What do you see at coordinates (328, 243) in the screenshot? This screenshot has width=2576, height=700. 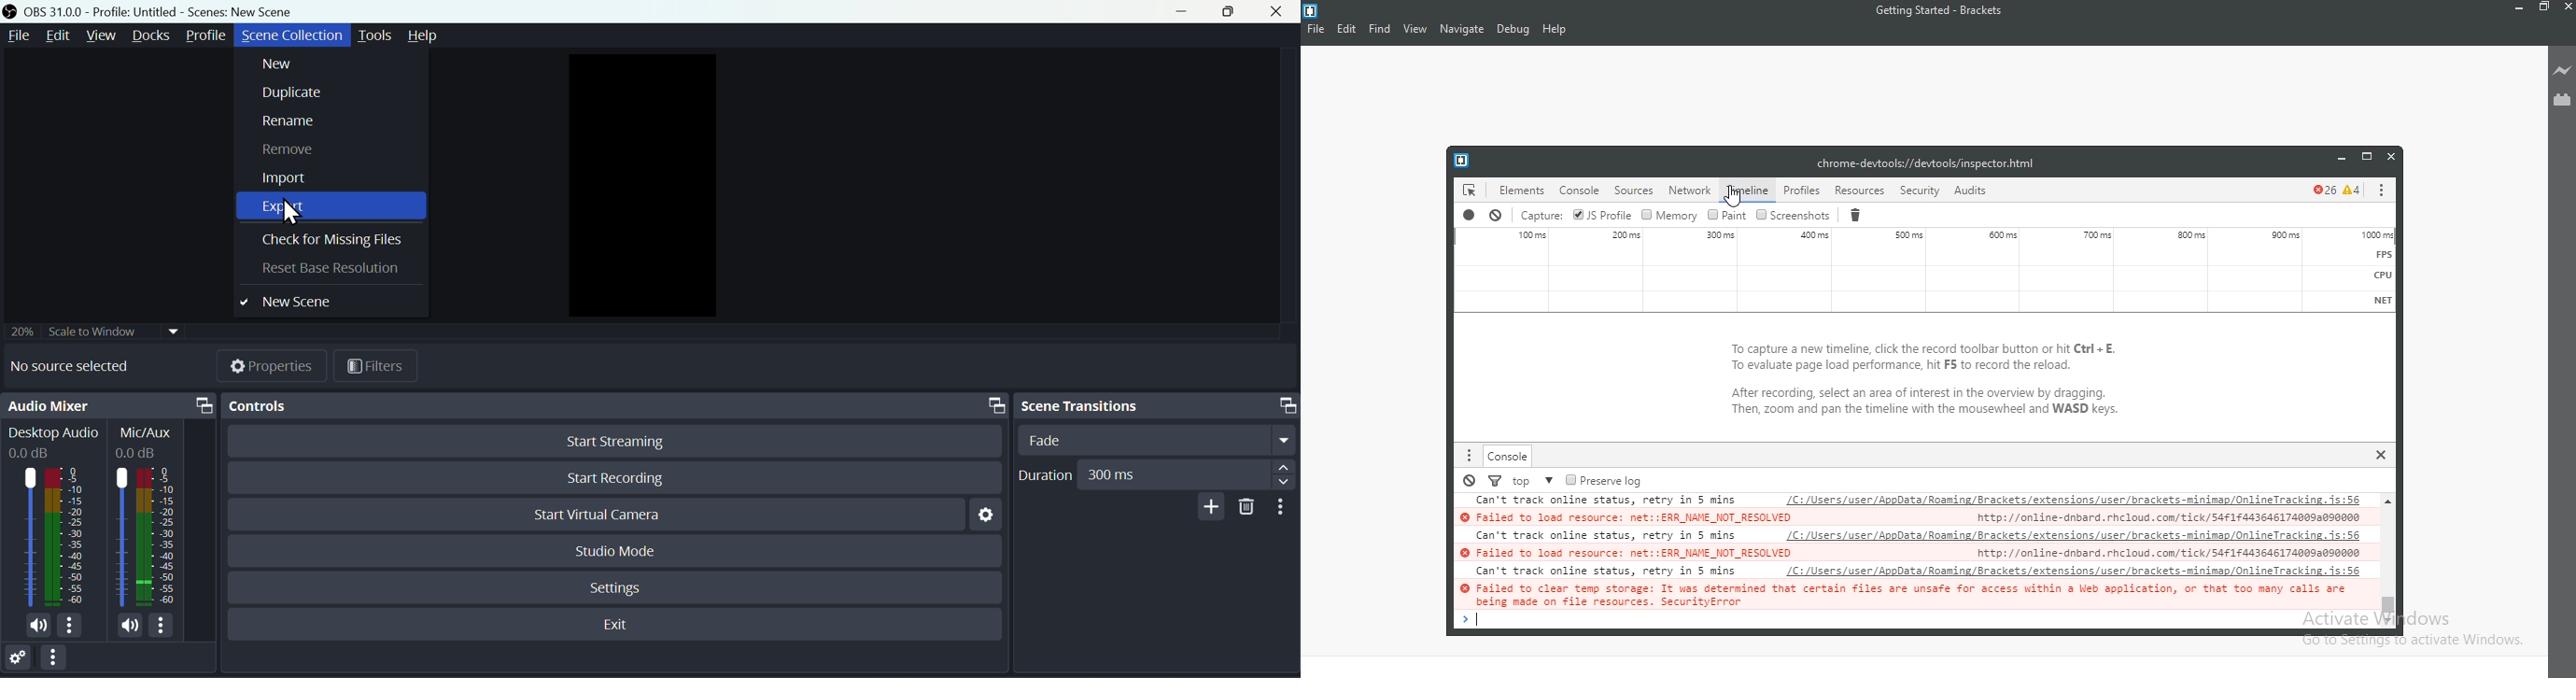 I see `check for missing file` at bounding box center [328, 243].